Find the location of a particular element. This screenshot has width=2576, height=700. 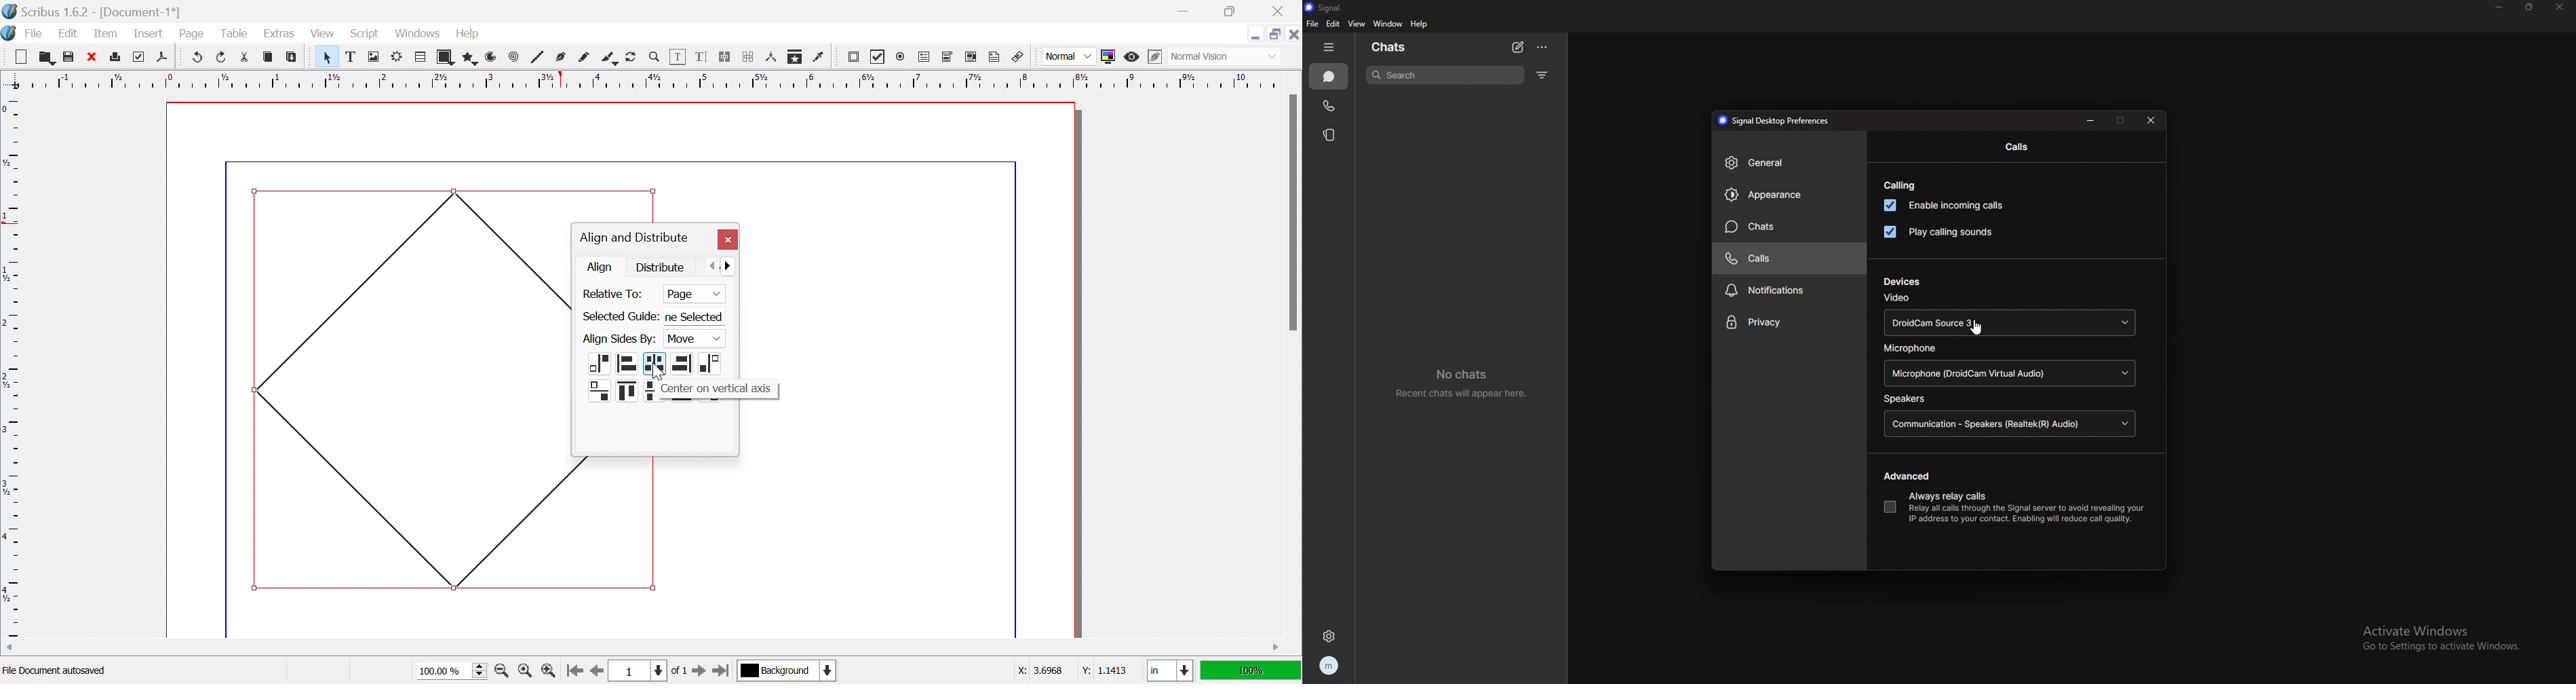

100.00% is located at coordinates (454, 671).